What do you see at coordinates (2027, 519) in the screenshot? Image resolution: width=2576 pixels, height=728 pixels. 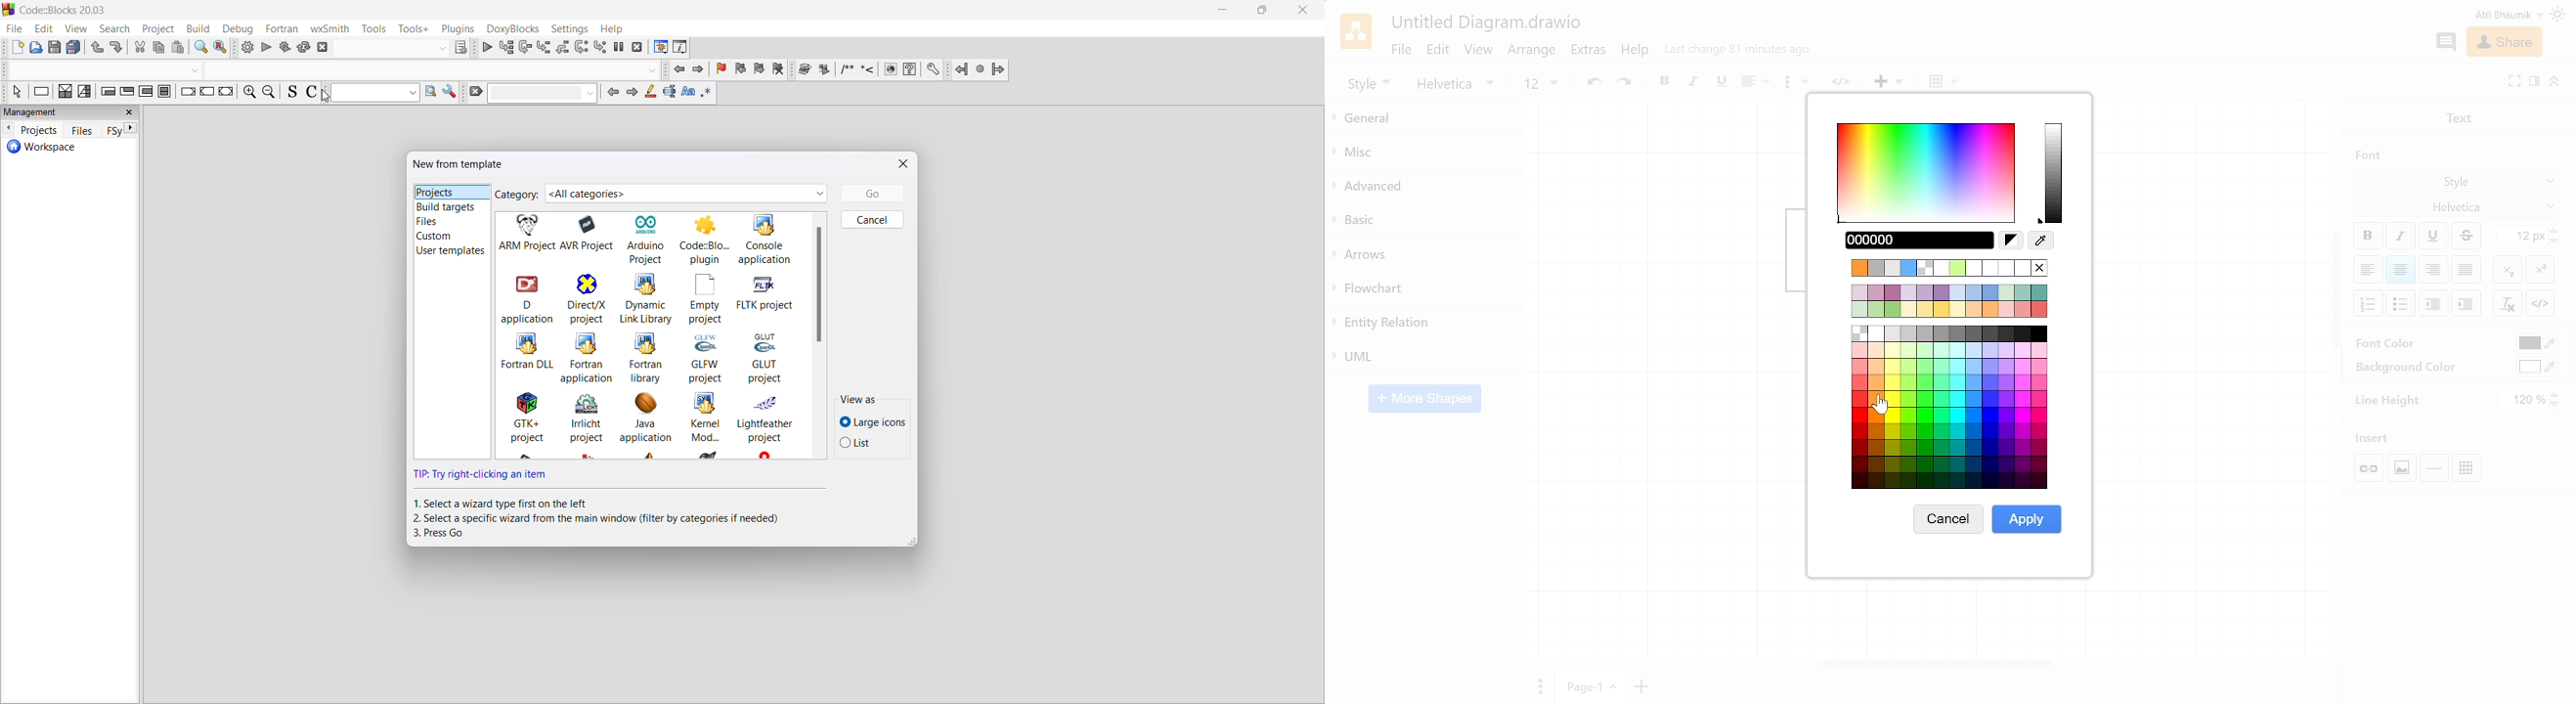 I see `Apply` at bounding box center [2027, 519].